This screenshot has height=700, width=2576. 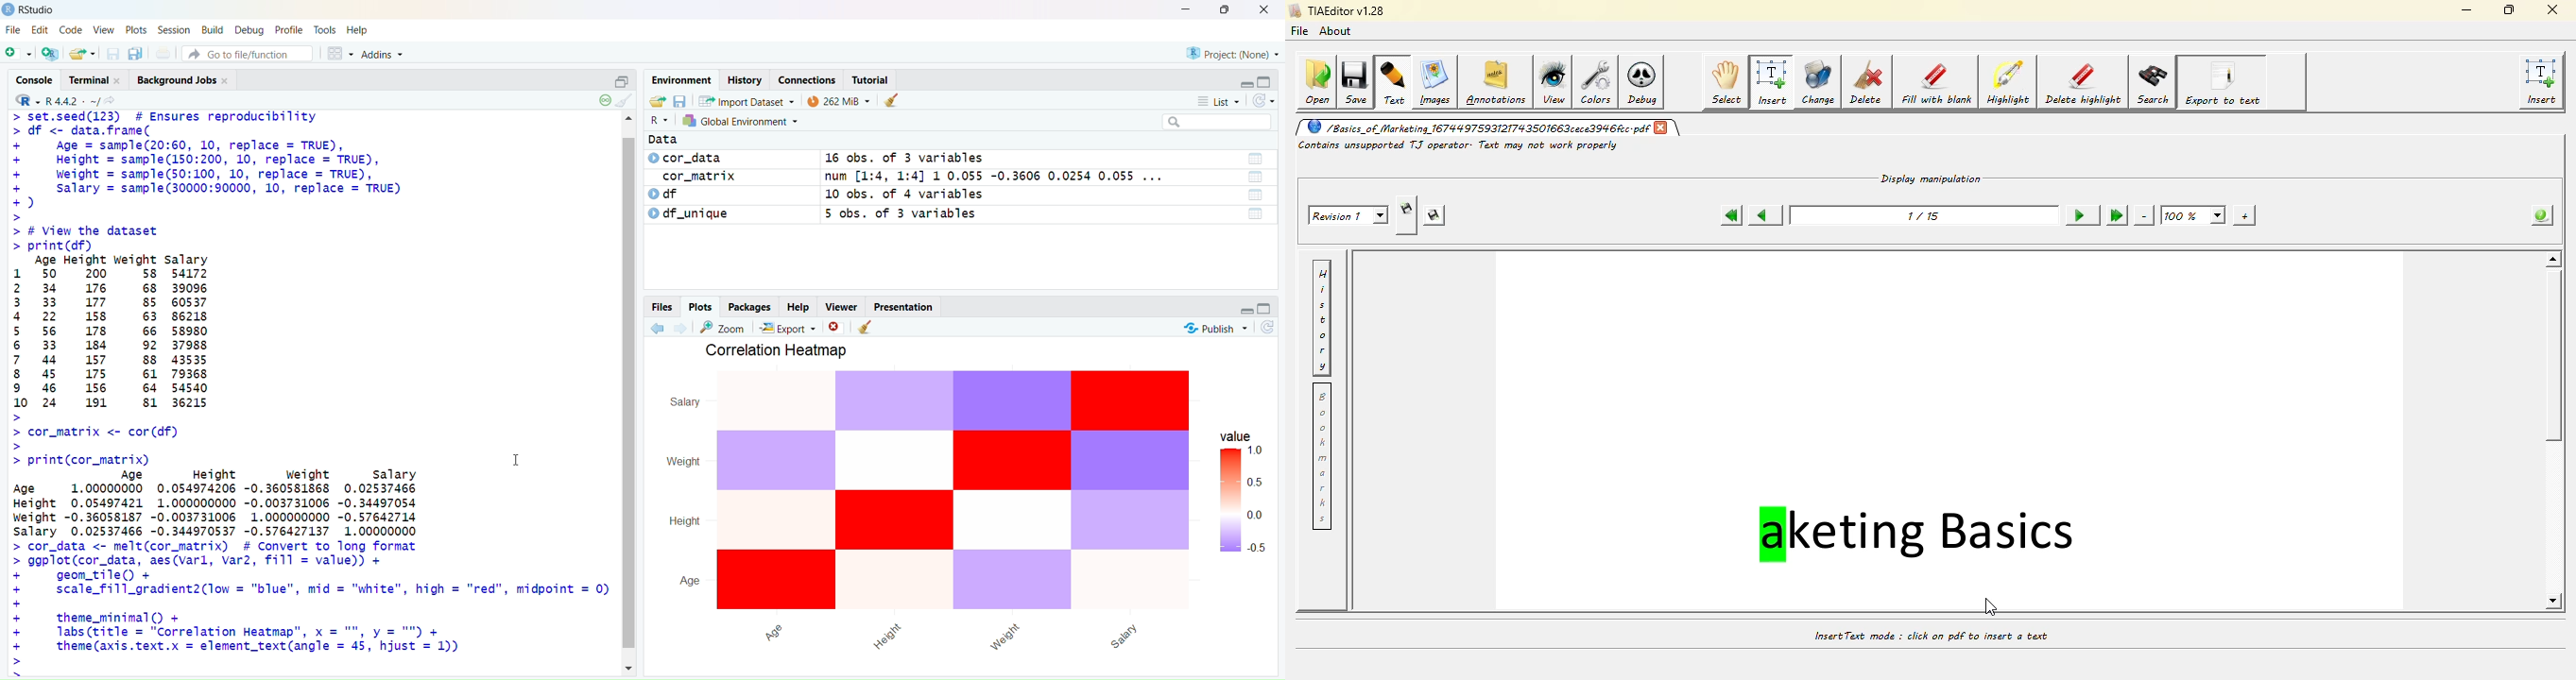 I want to click on Clear objects from the workplace, so click(x=867, y=327).